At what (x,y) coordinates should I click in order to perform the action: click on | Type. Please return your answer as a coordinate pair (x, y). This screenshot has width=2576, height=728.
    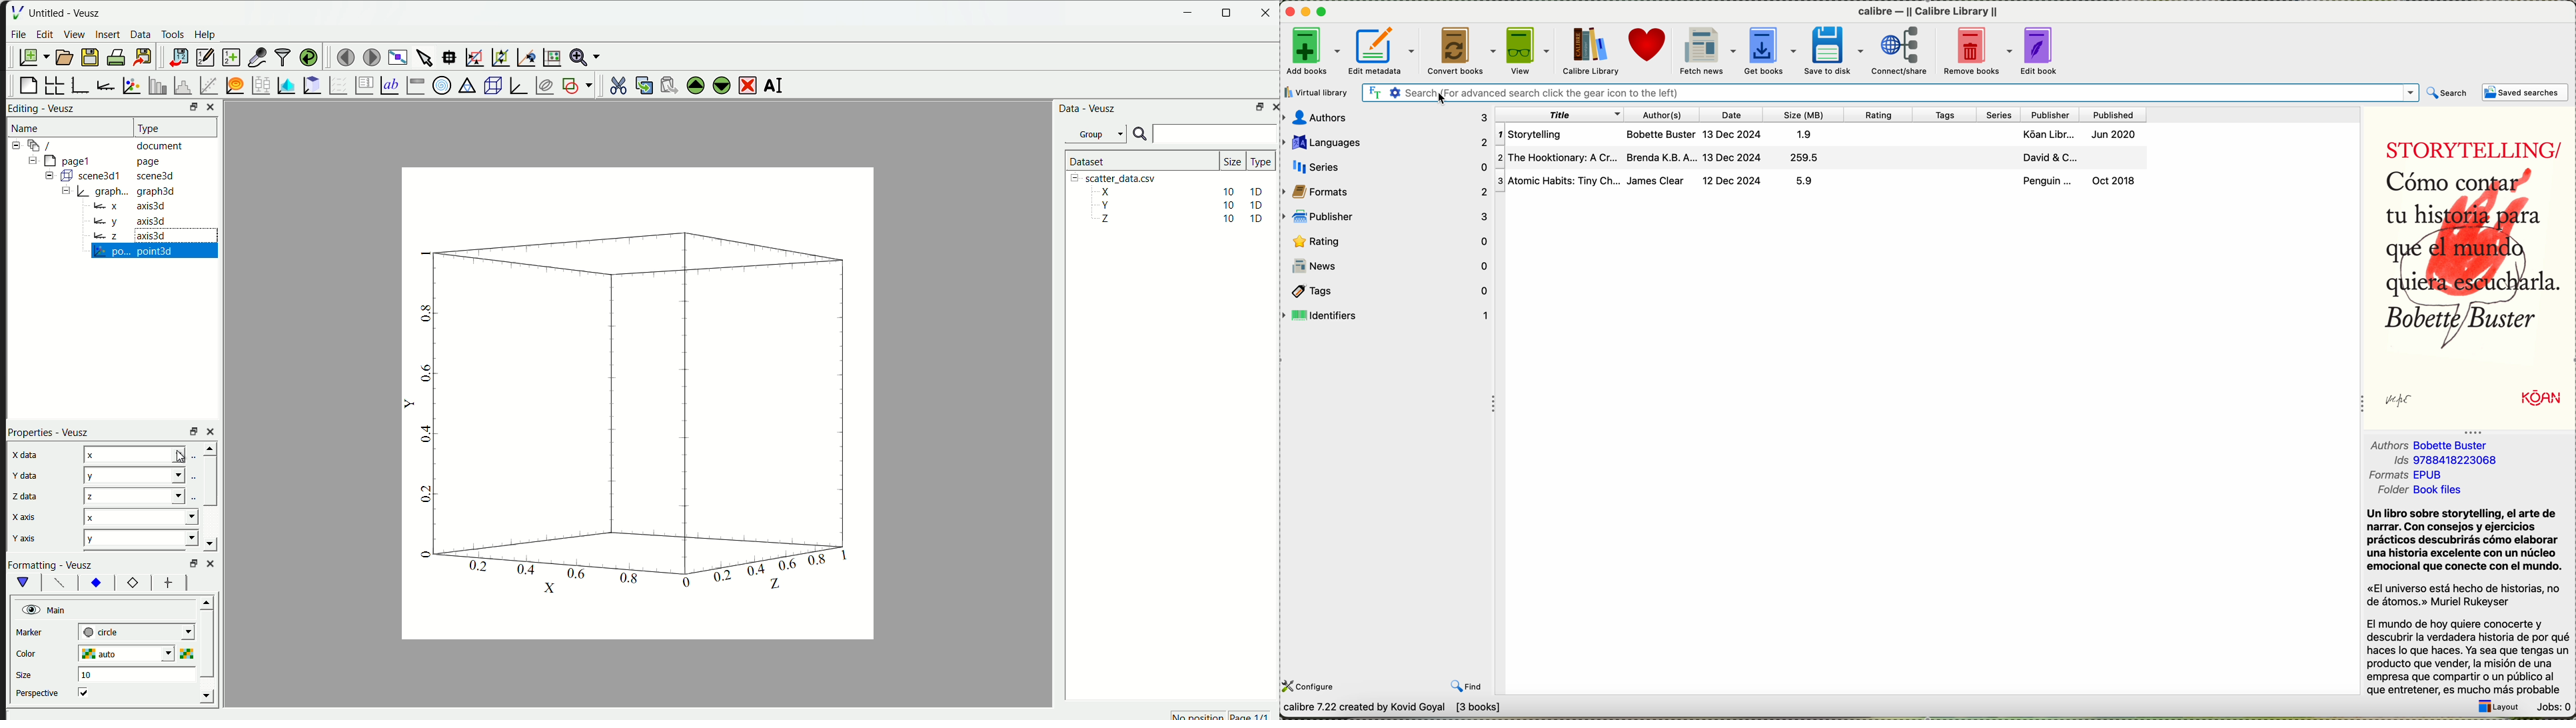
    Looking at the image, I should click on (151, 127).